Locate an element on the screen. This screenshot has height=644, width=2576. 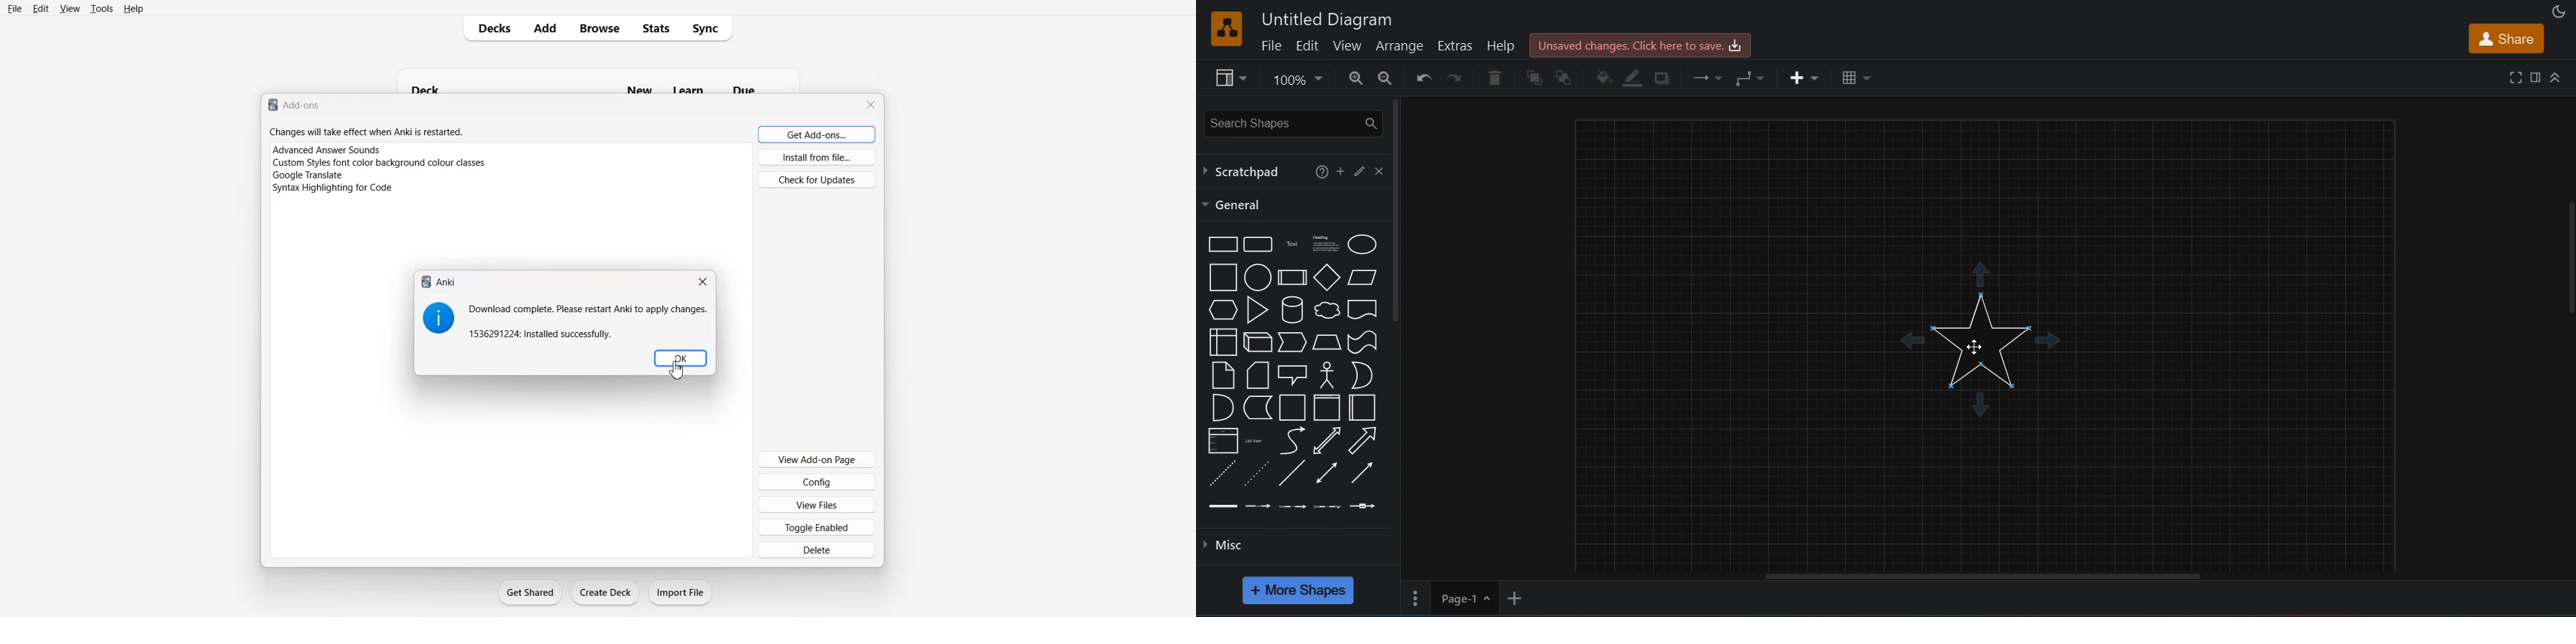
Config is located at coordinates (817, 481).